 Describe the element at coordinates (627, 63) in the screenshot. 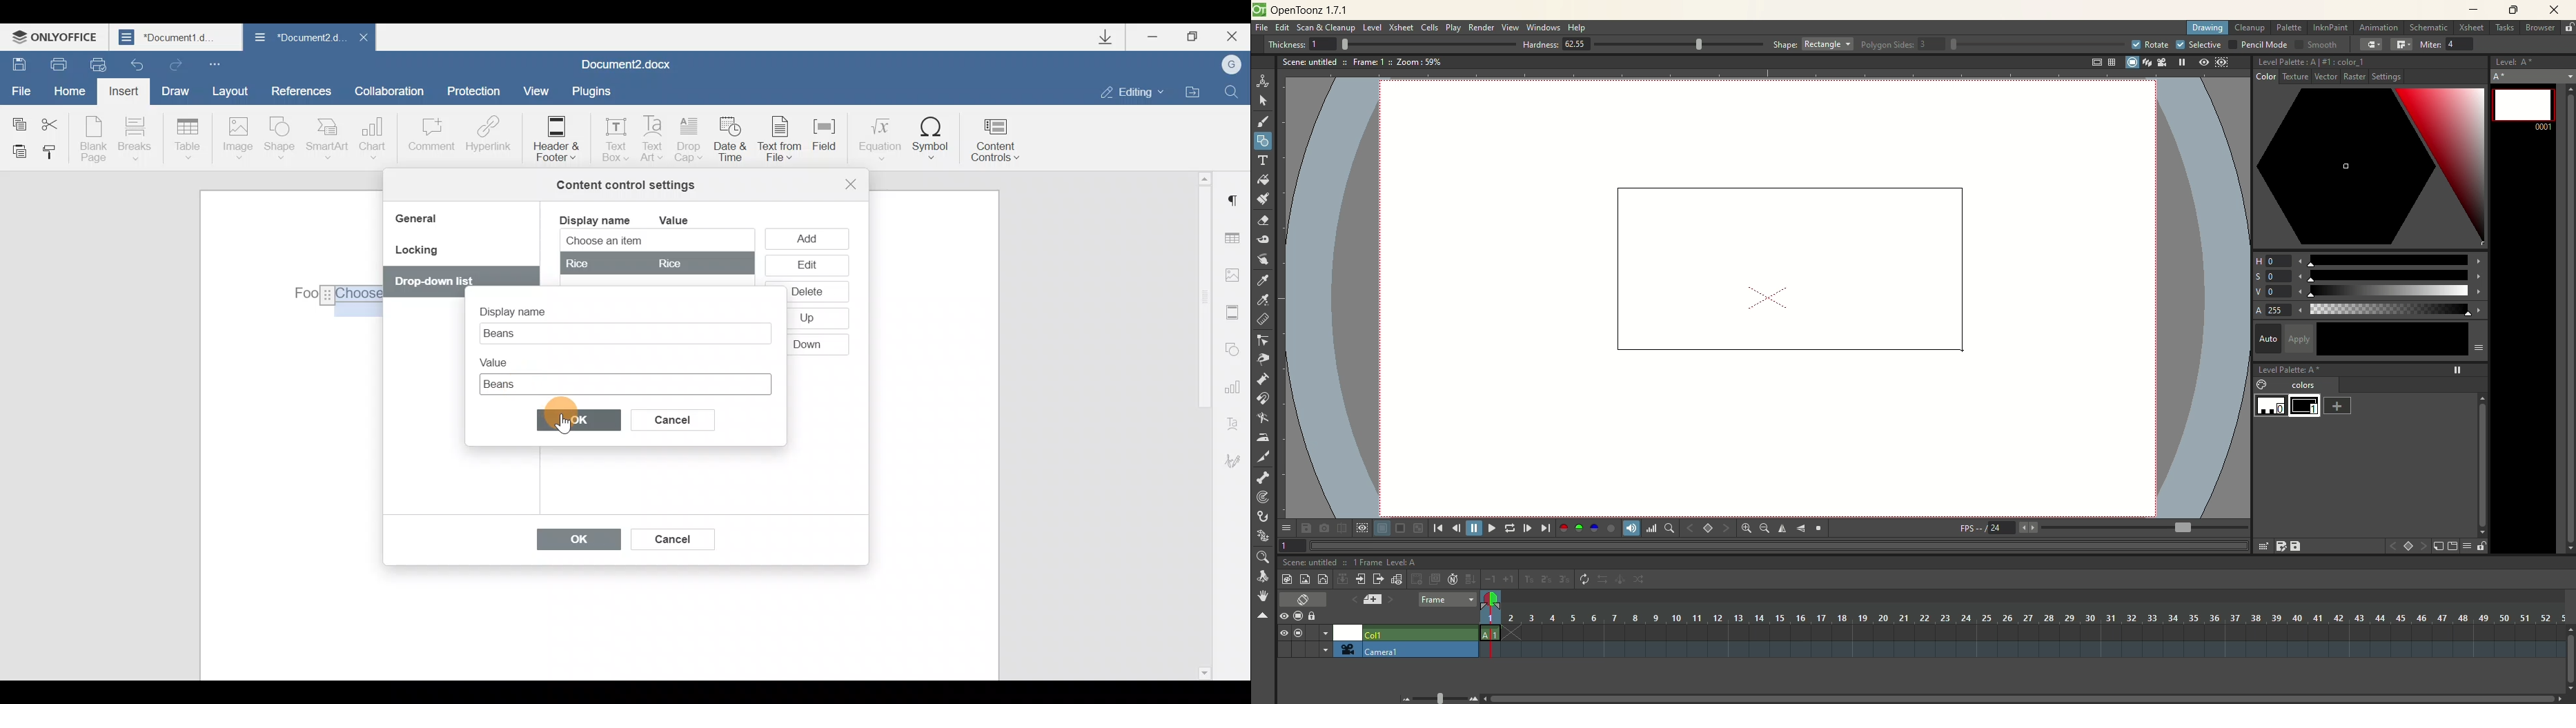

I see `Document2.docx` at that location.